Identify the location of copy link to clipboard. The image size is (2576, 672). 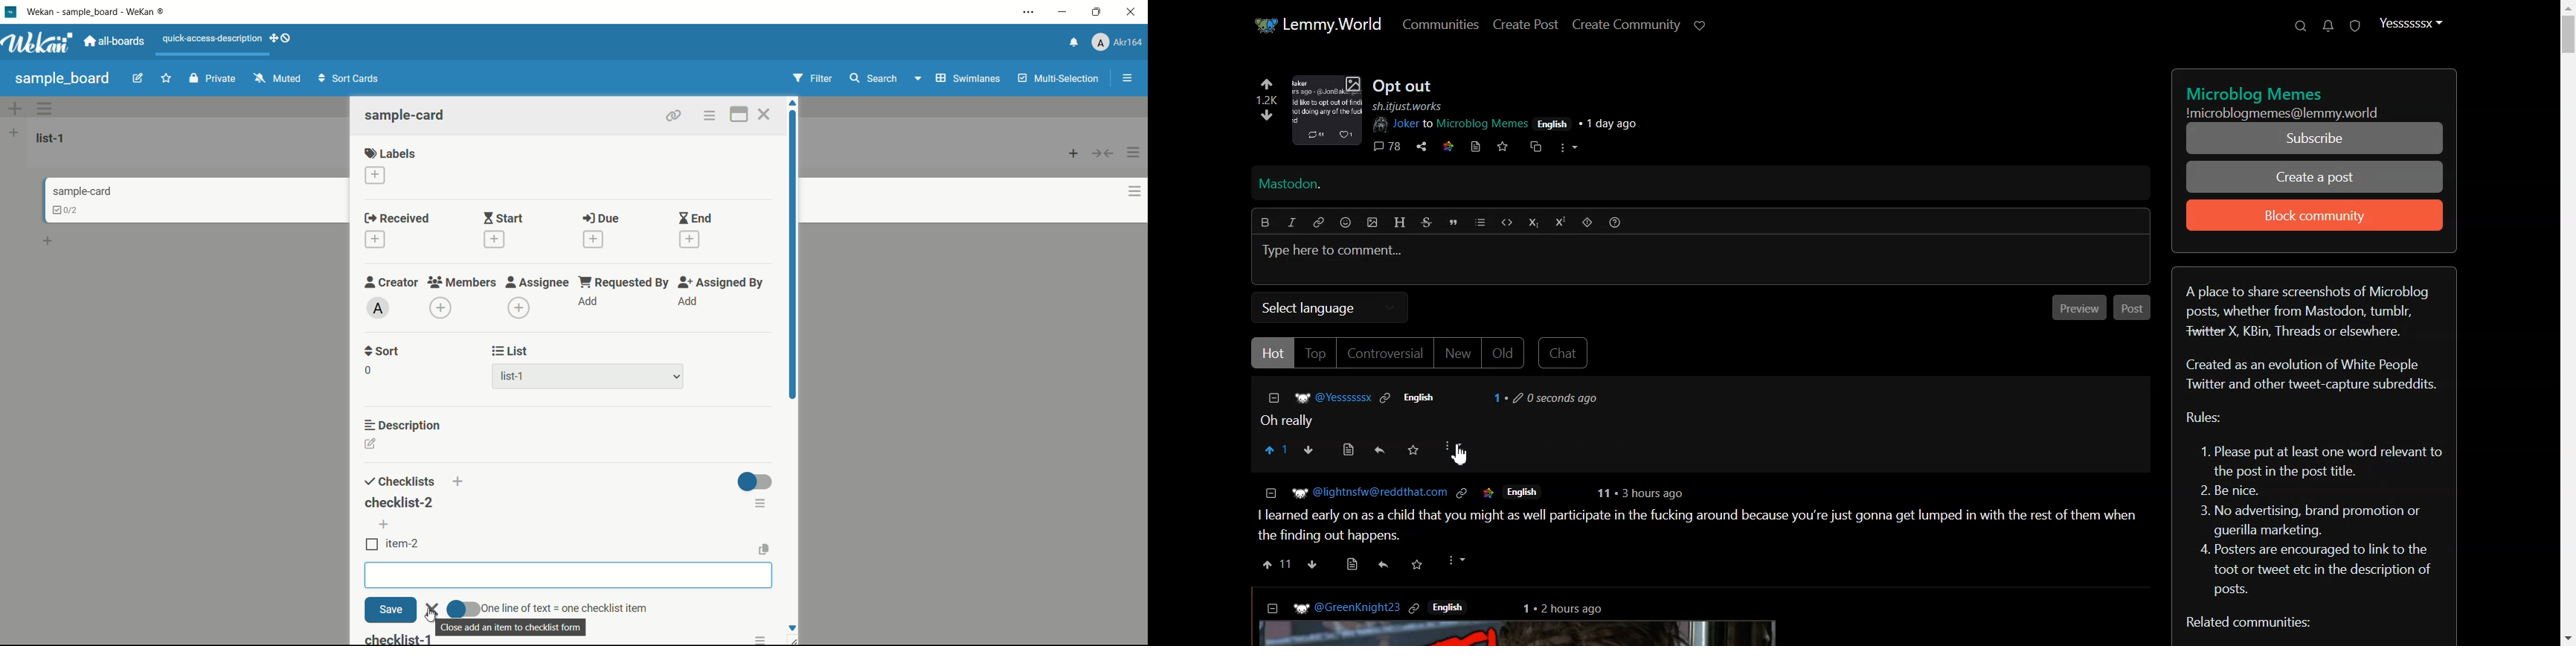
(672, 115).